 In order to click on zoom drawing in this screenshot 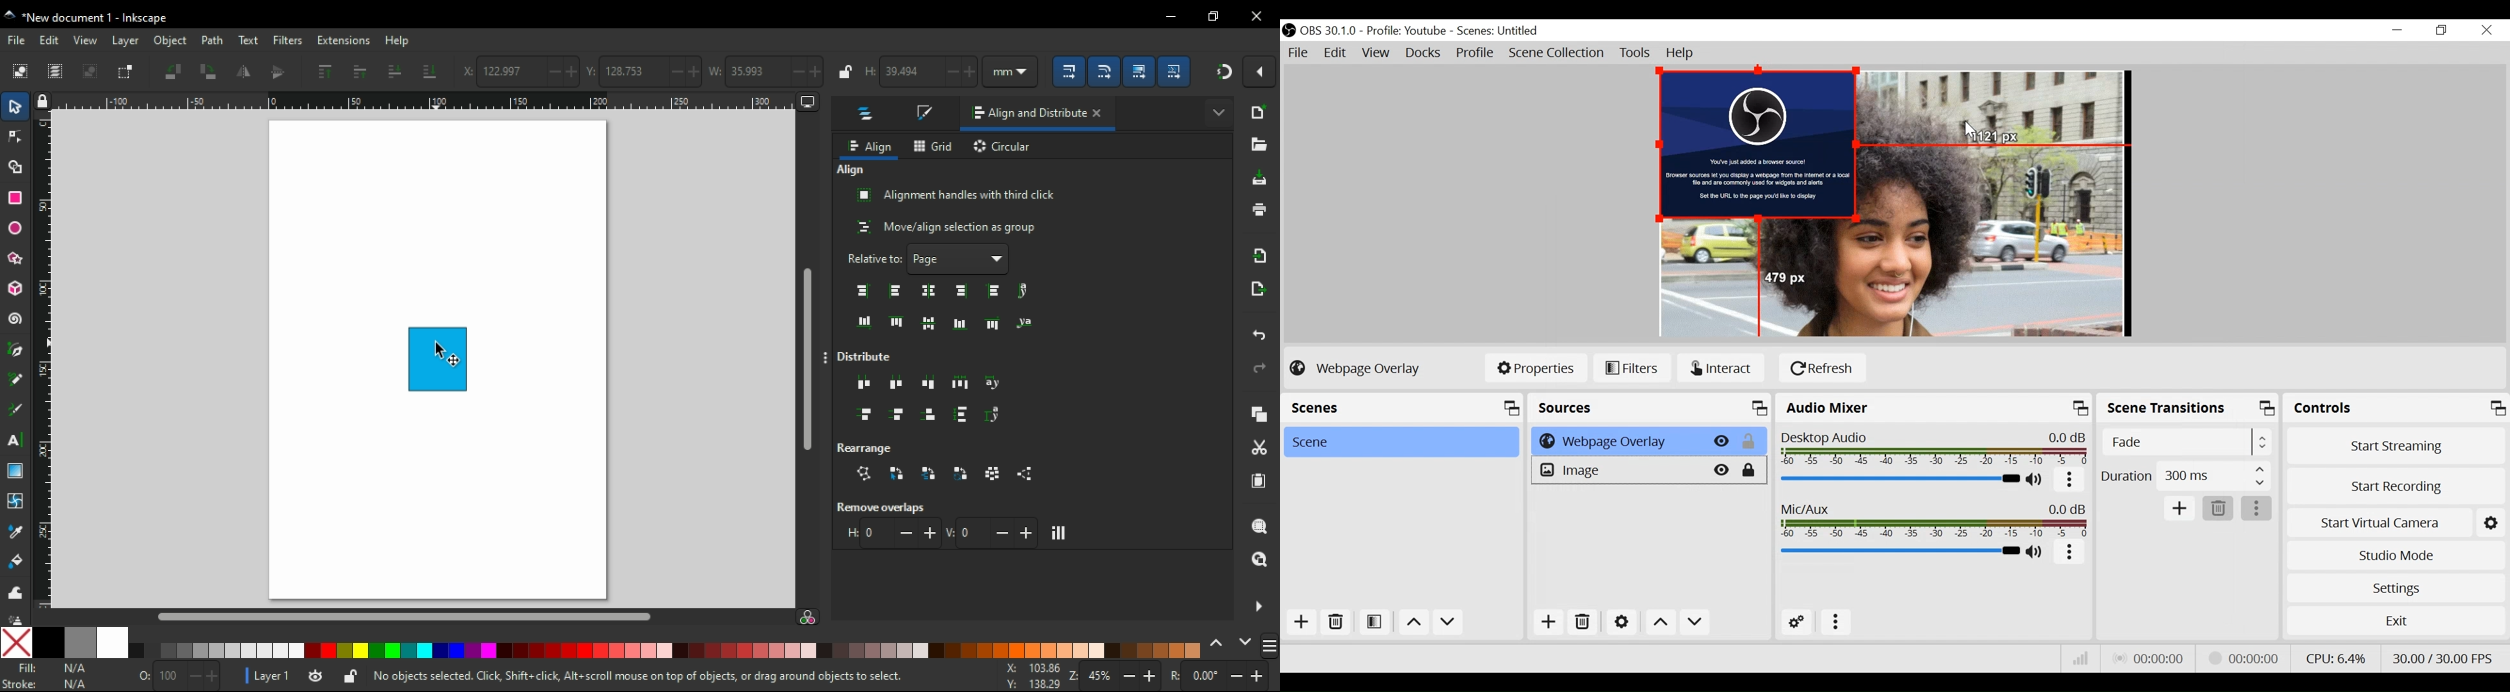, I will do `click(1261, 557)`.